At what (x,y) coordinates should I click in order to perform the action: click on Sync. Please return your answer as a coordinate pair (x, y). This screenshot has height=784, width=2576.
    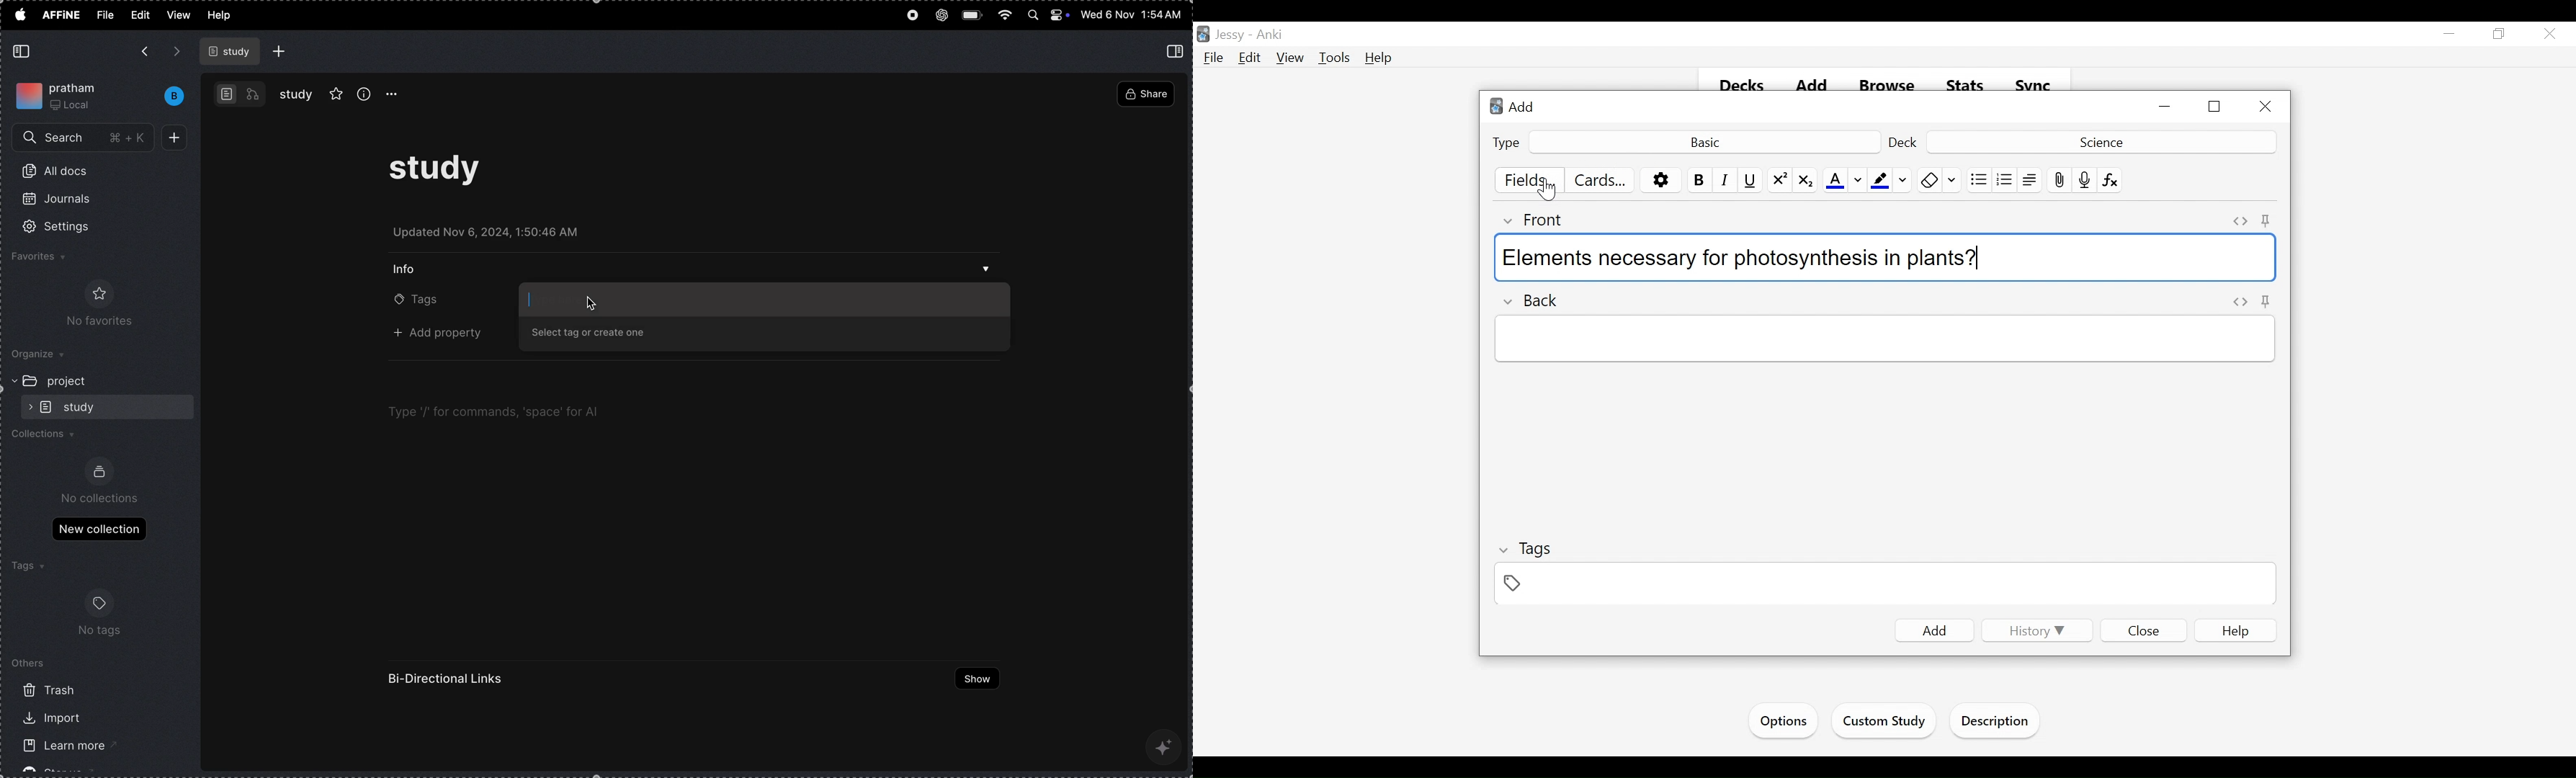
    Looking at the image, I should click on (2034, 86).